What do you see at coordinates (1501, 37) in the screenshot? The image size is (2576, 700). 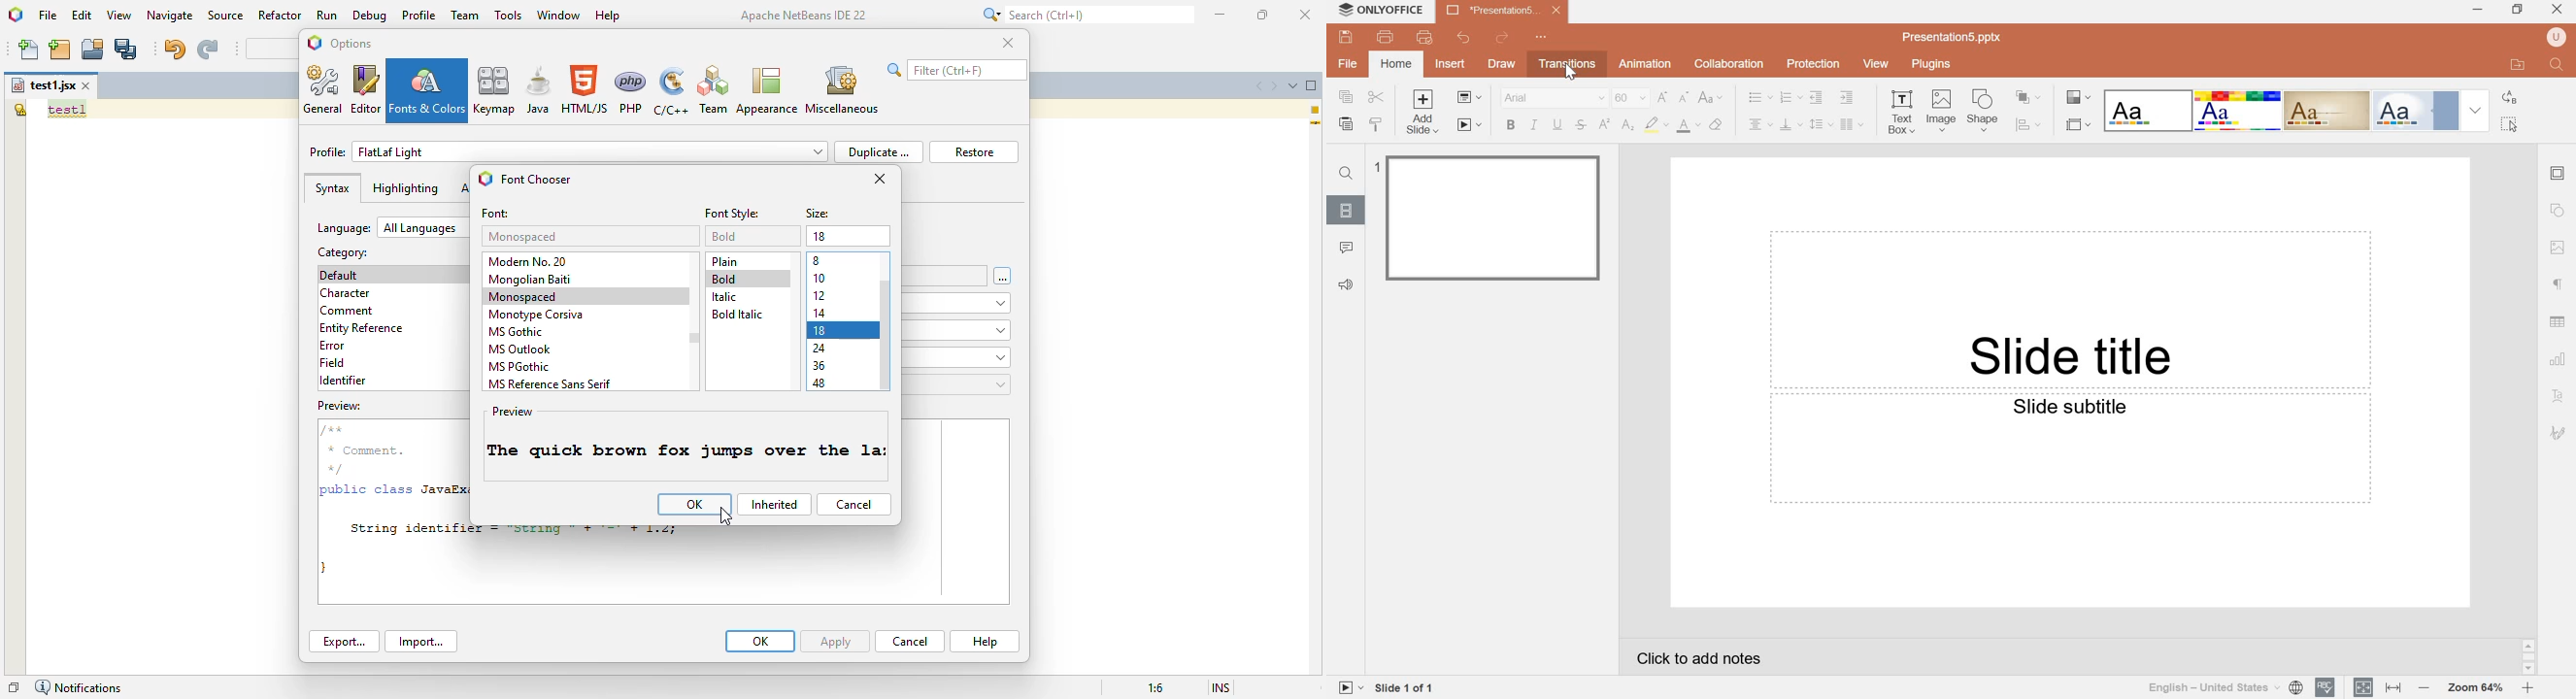 I see `redo` at bounding box center [1501, 37].